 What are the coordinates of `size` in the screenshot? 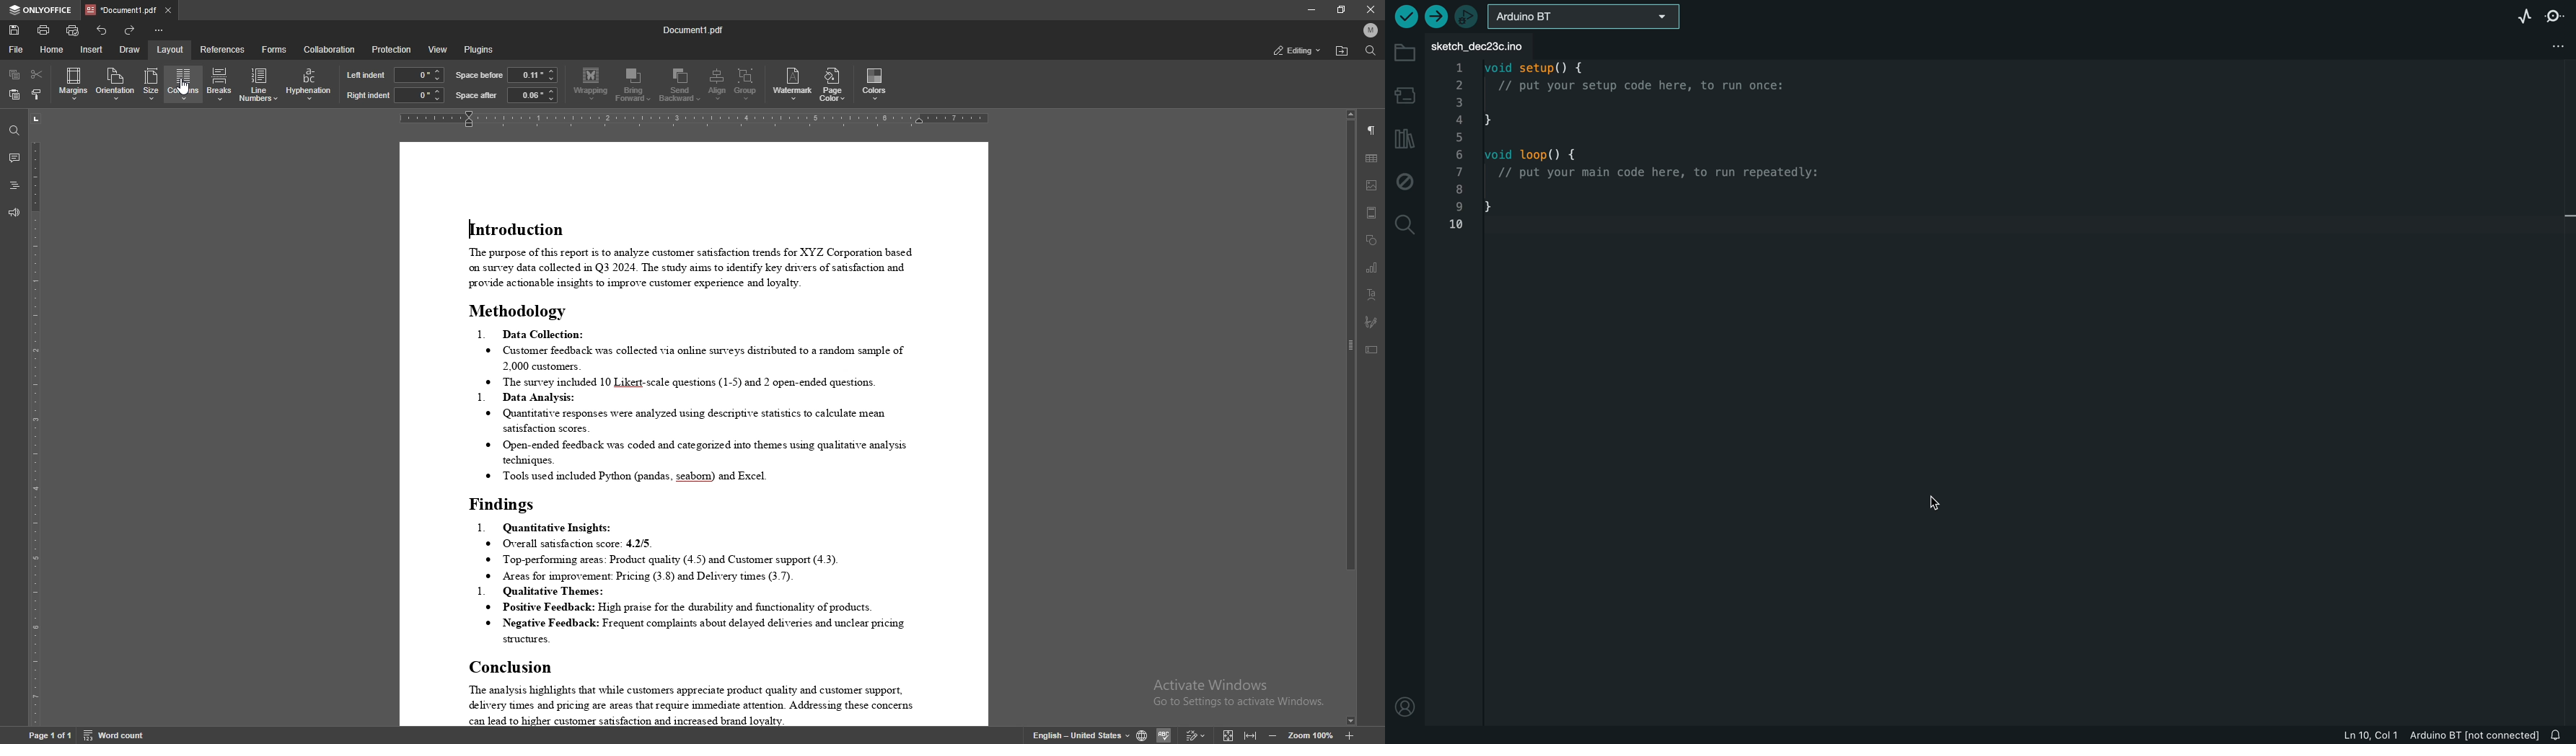 It's located at (152, 84).